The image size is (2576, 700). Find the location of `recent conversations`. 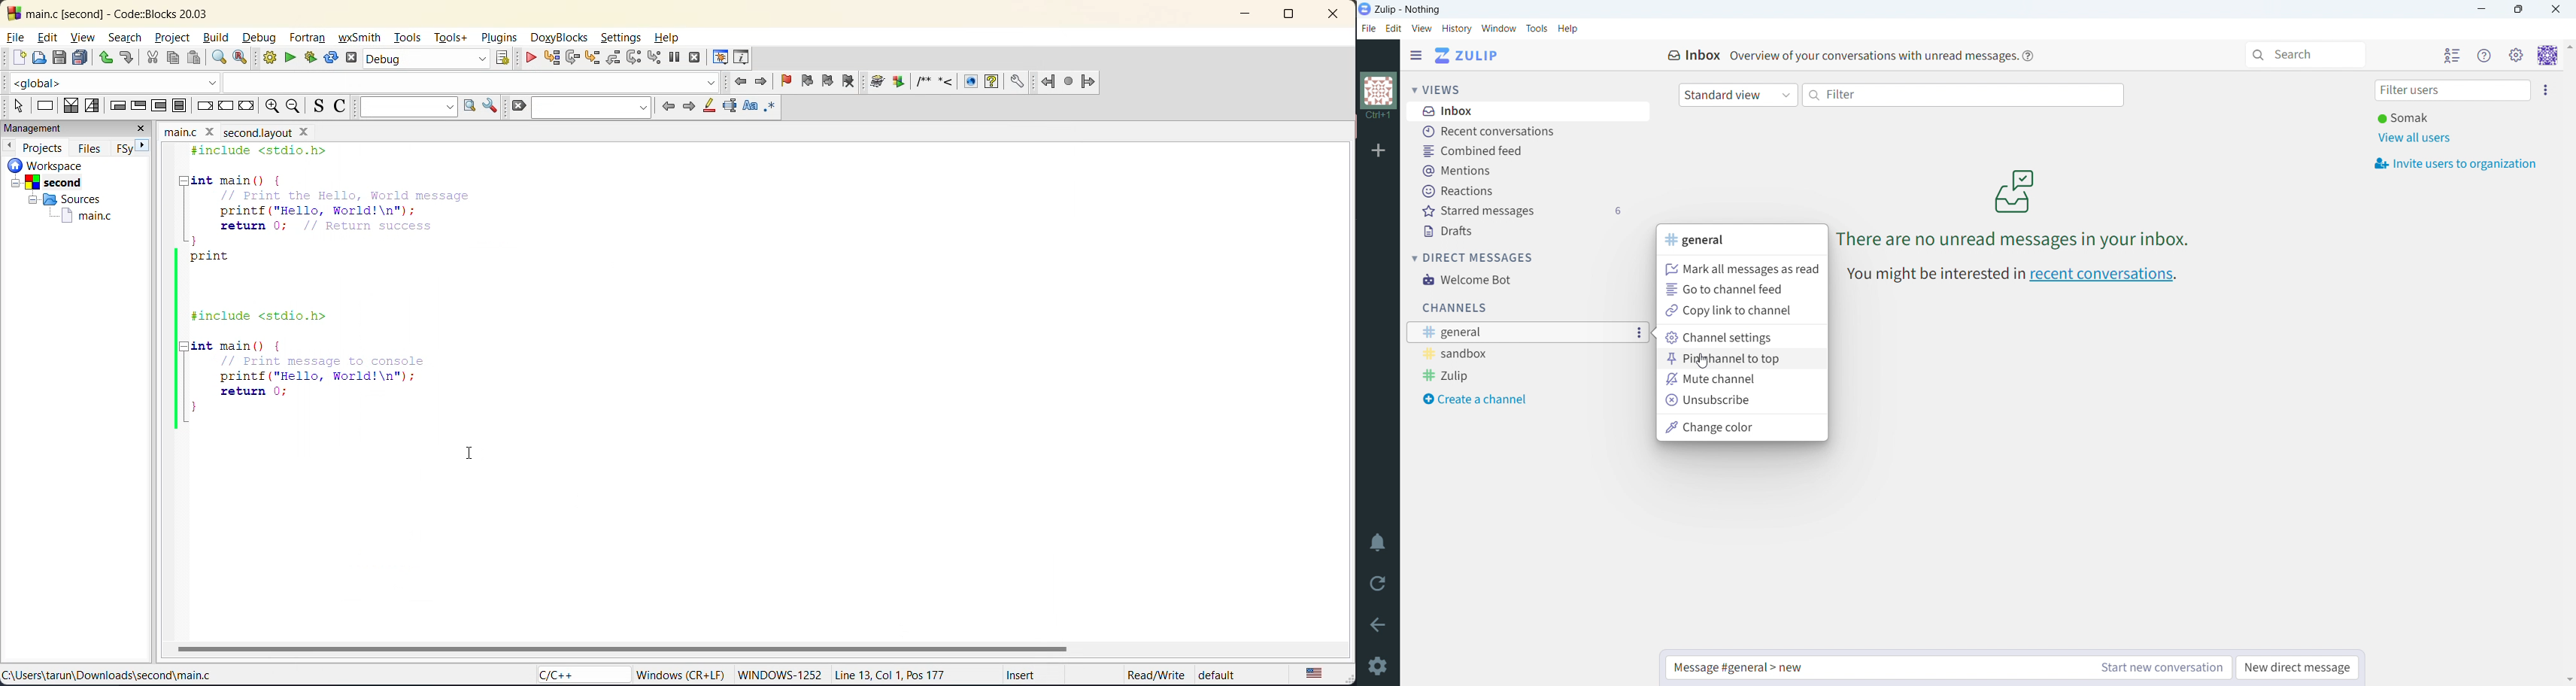

recent conversations is located at coordinates (1518, 133).